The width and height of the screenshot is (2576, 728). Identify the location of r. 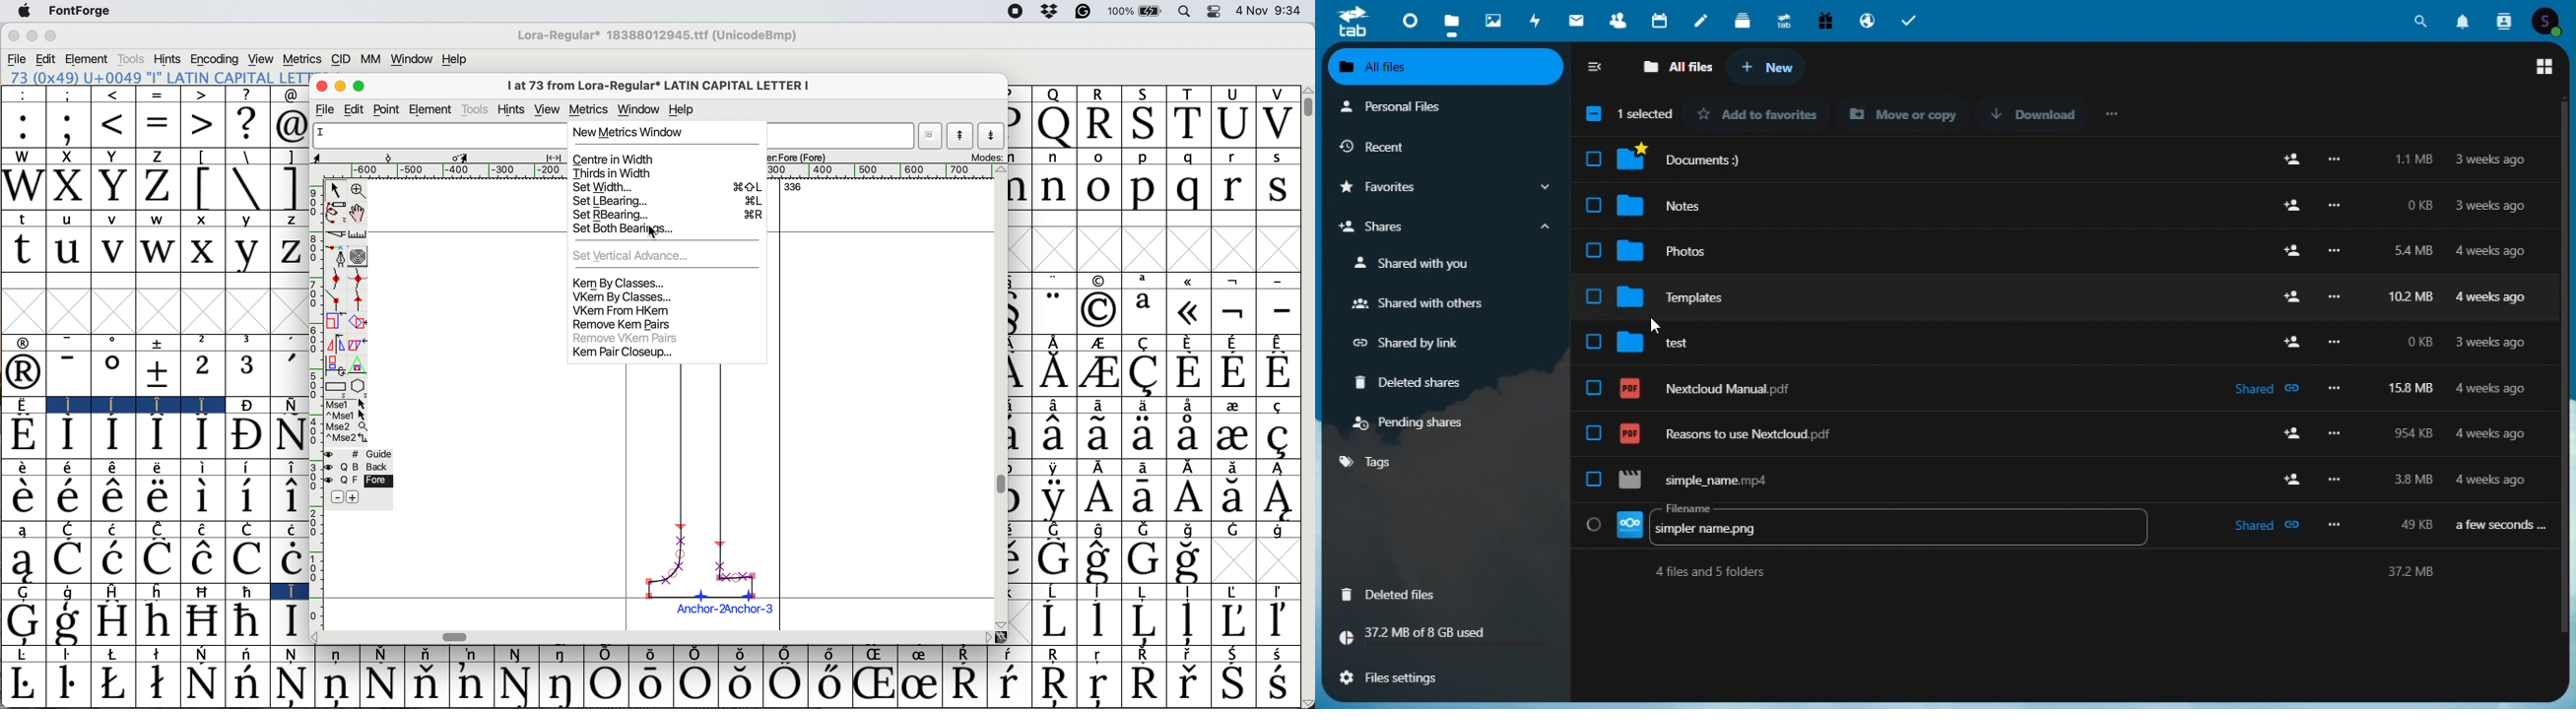
(1233, 188).